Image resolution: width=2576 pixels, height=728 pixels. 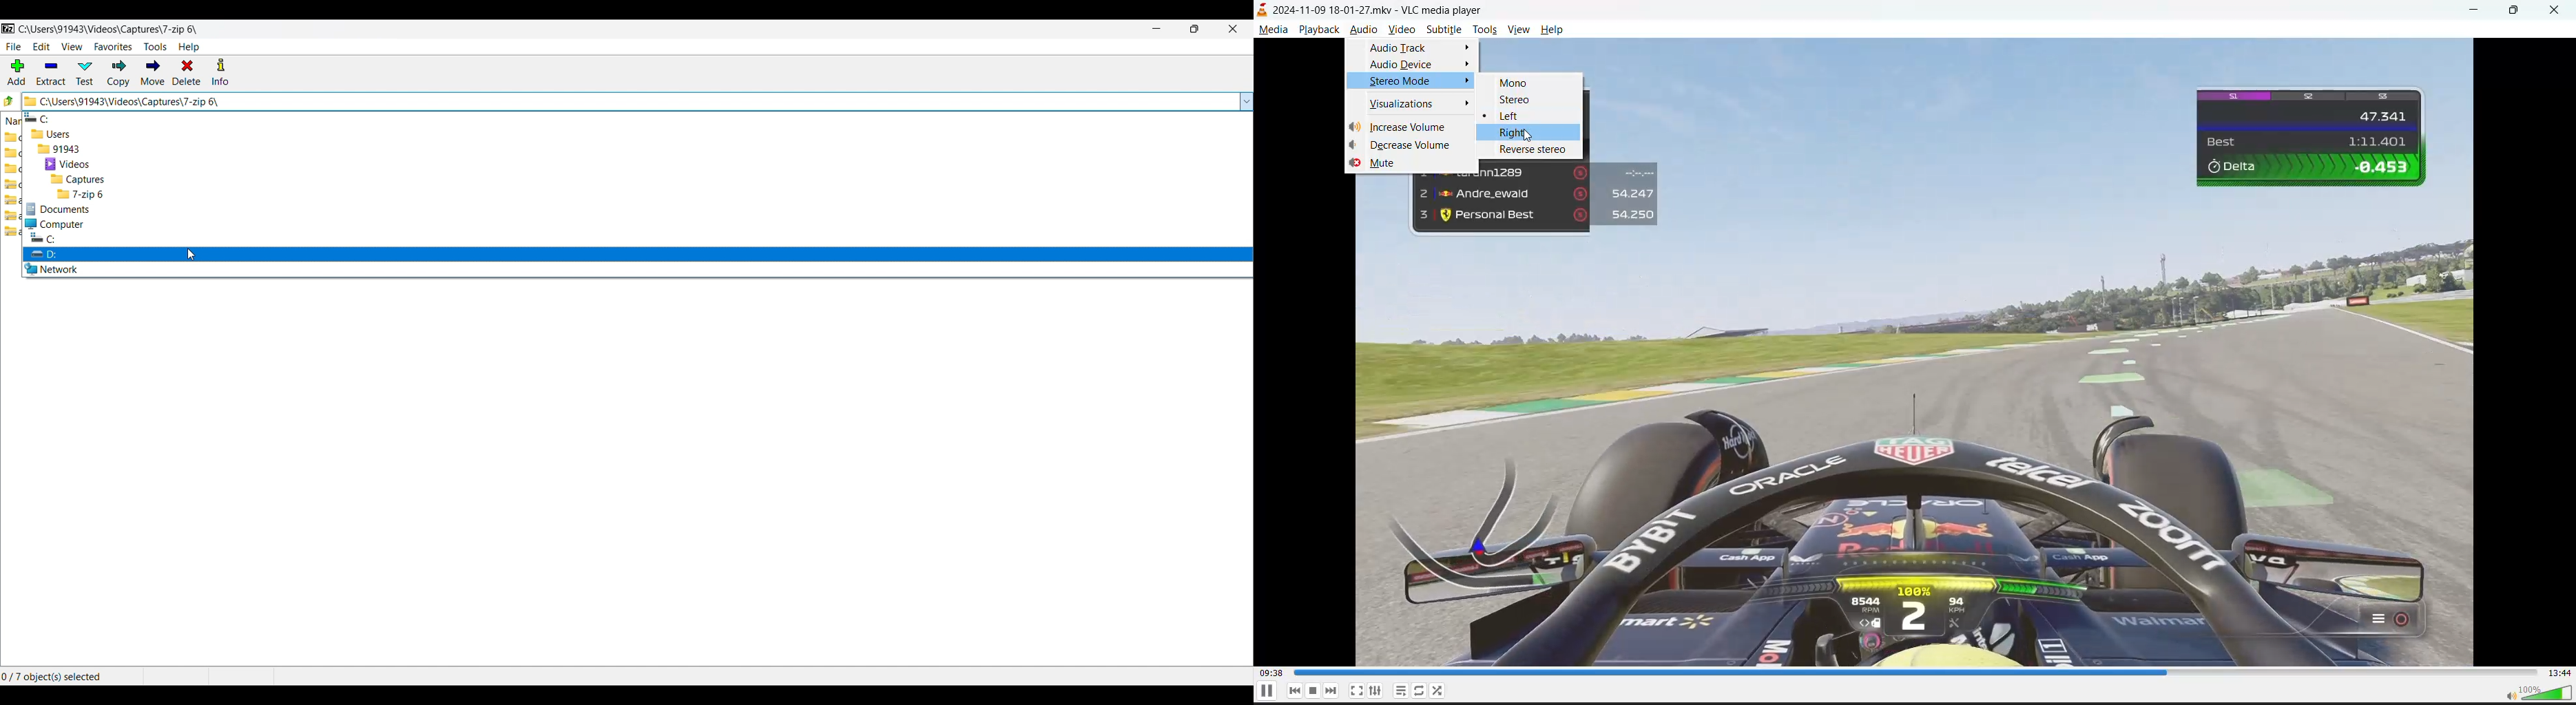 What do you see at coordinates (1246, 101) in the screenshot?
I see `dropdown` at bounding box center [1246, 101].